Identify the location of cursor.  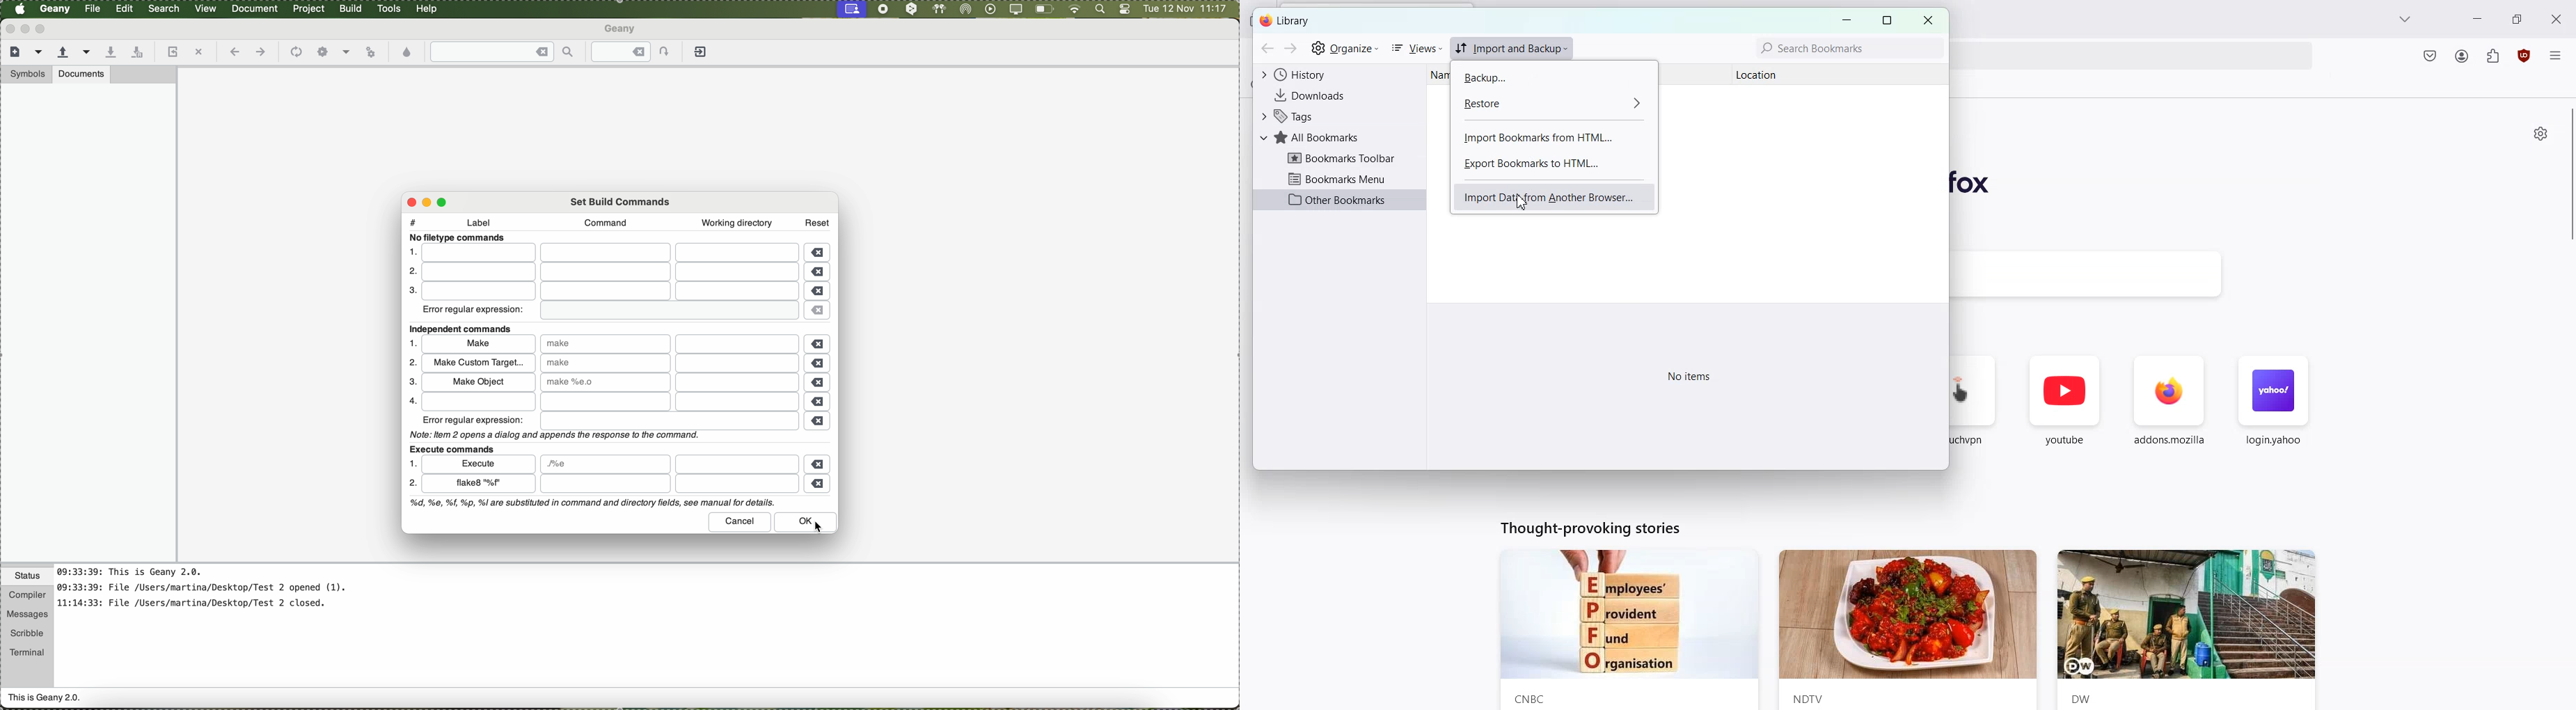
(1521, 204).